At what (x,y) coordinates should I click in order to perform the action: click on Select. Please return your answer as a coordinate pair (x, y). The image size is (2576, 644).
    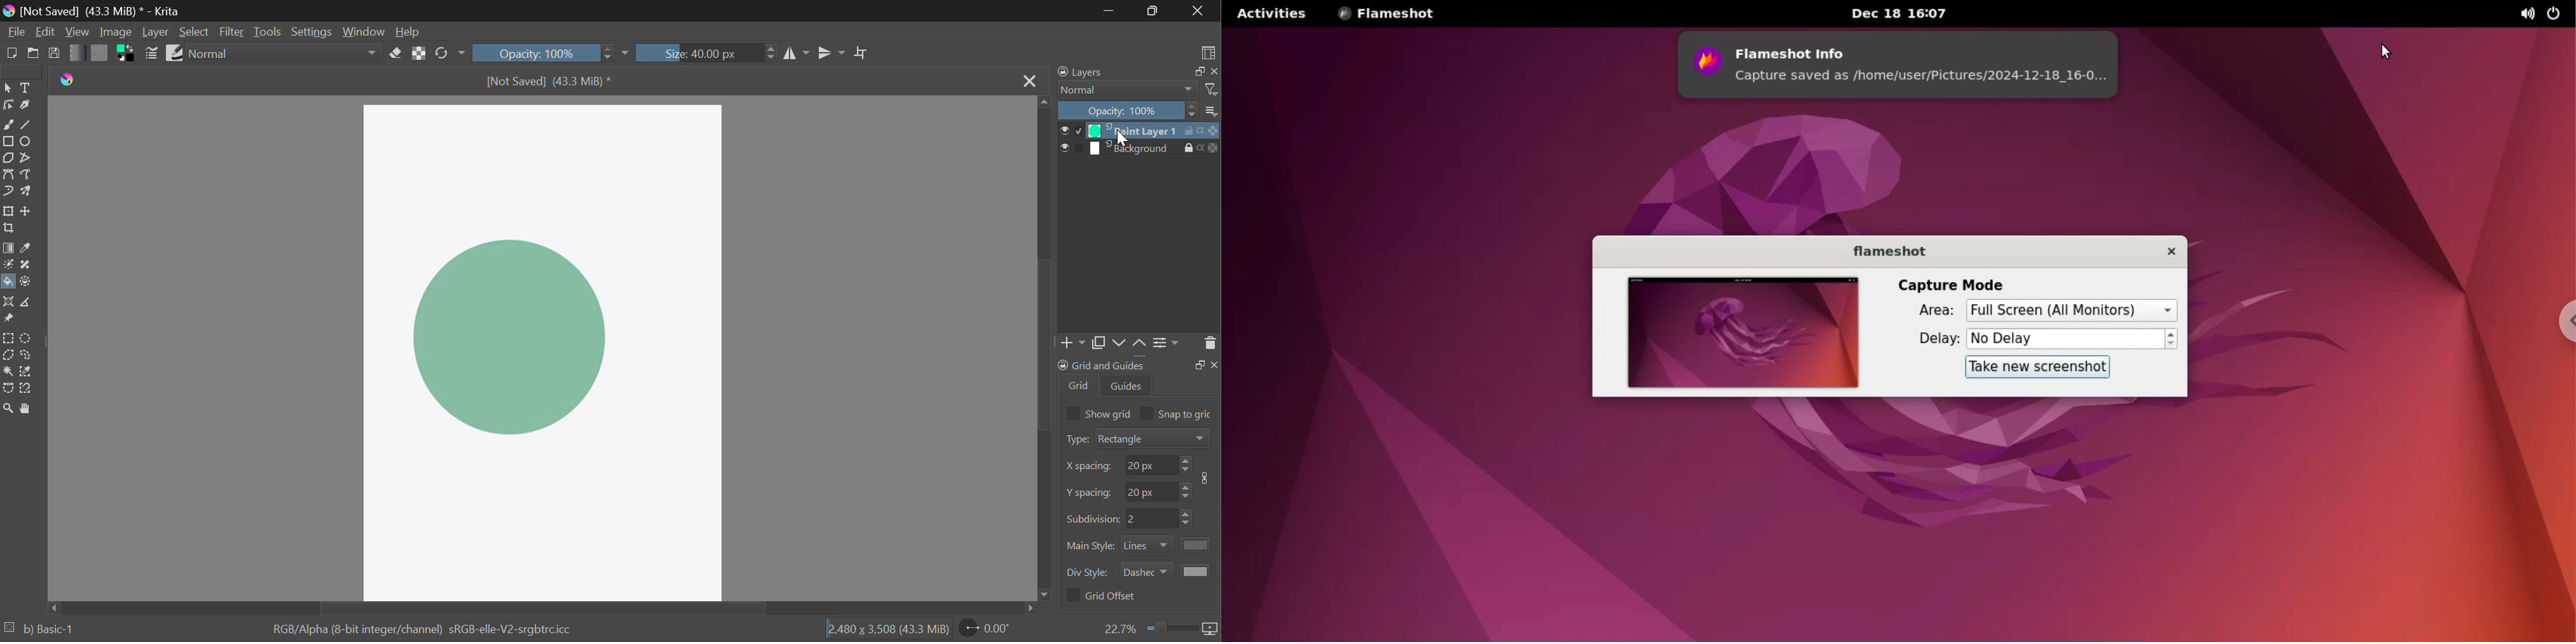
    Looking at the image, I should click on (195, 32).